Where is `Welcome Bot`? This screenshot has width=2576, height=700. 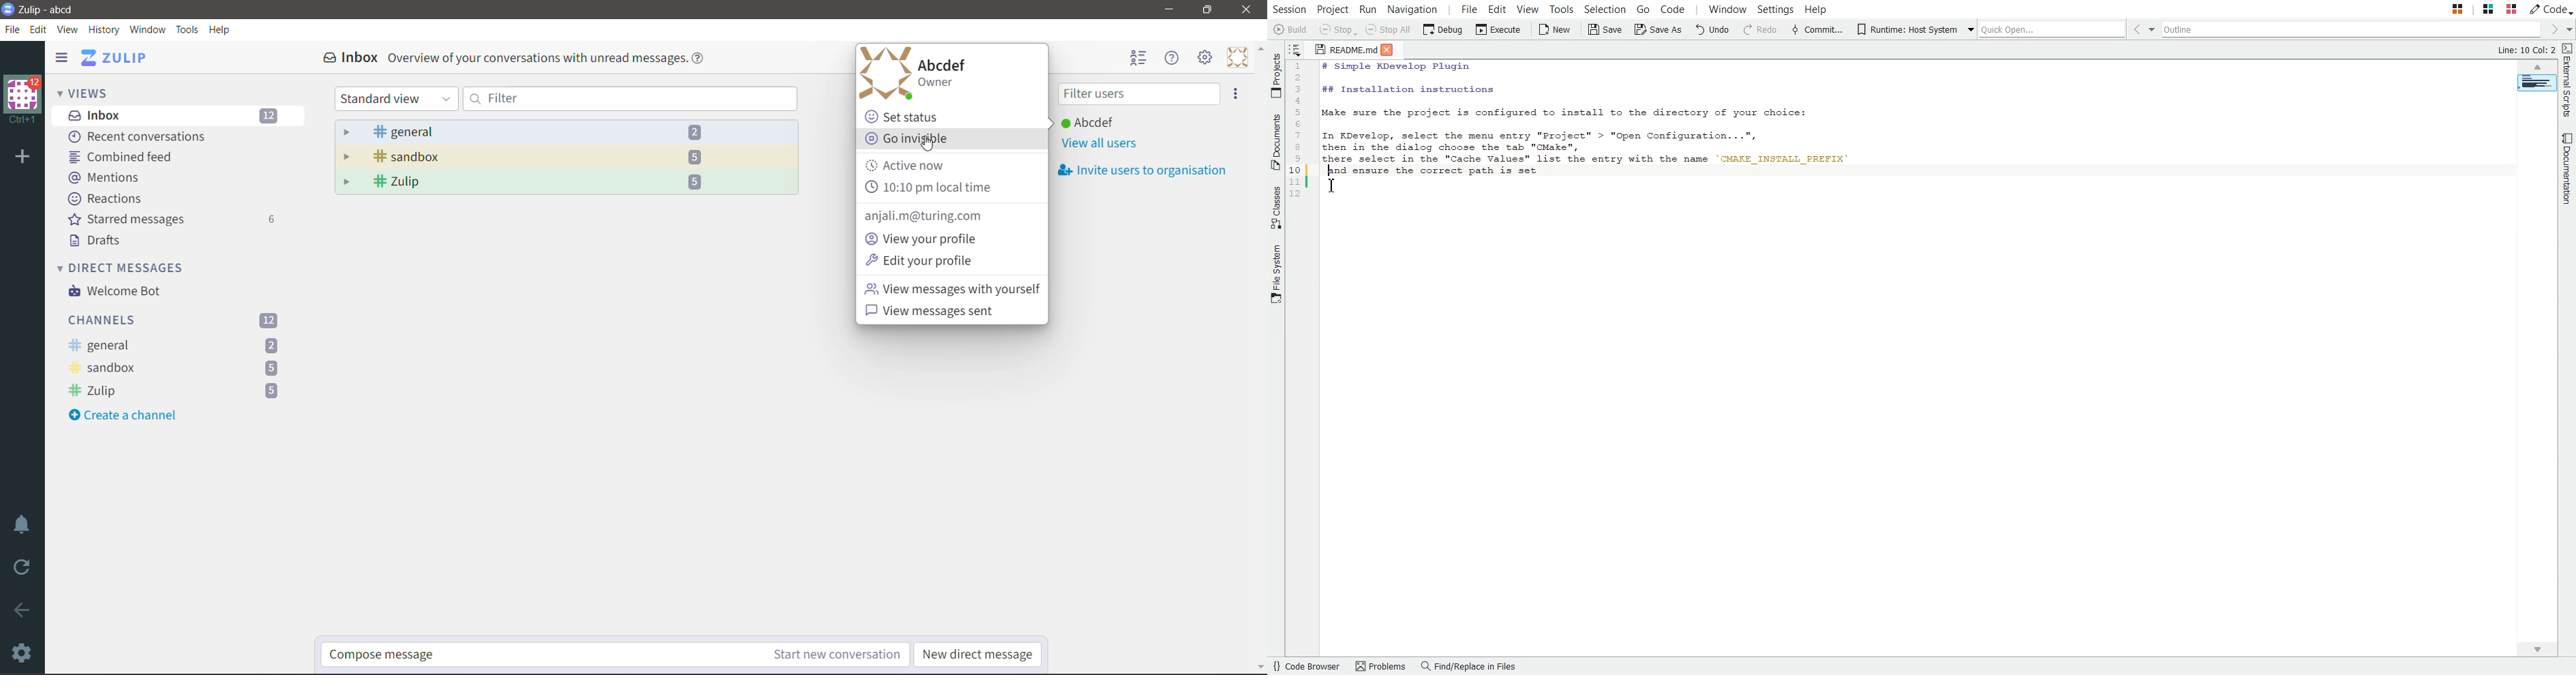 Welcome Bot is located at coordinates (114, 292).